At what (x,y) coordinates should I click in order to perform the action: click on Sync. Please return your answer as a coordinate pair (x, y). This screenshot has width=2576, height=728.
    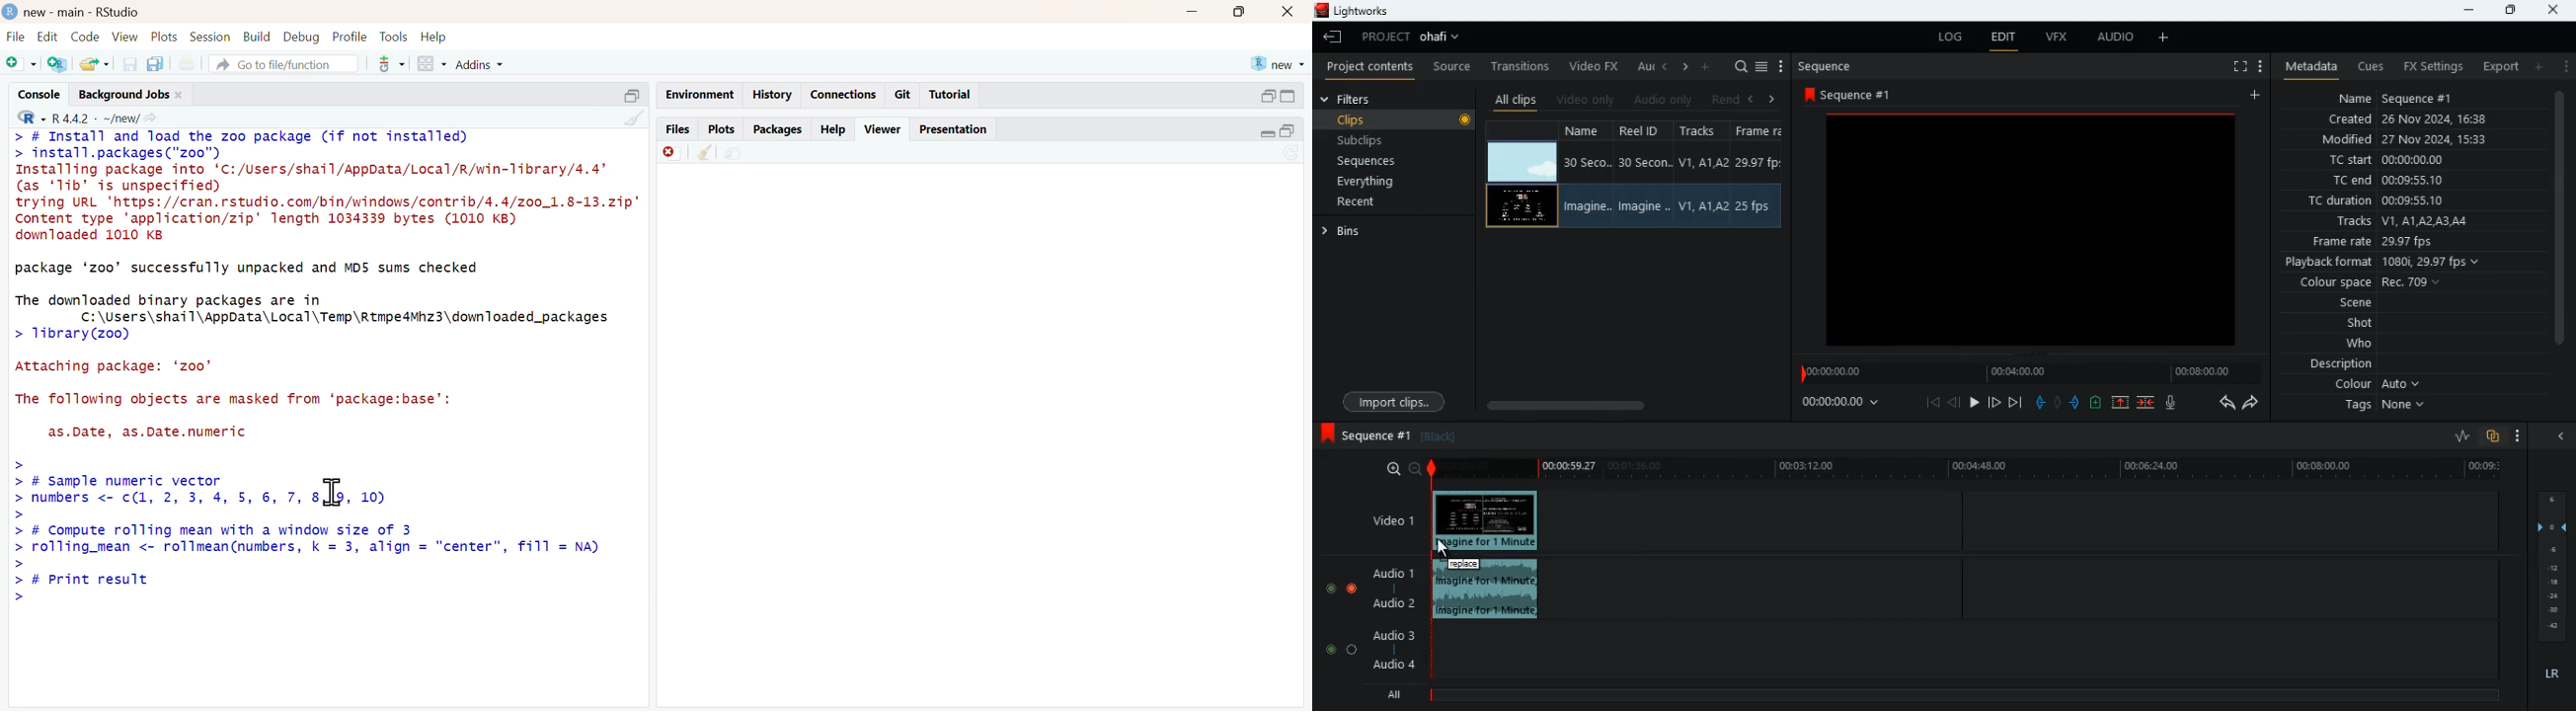
    Looking at the image, I should click on (1293, 153).